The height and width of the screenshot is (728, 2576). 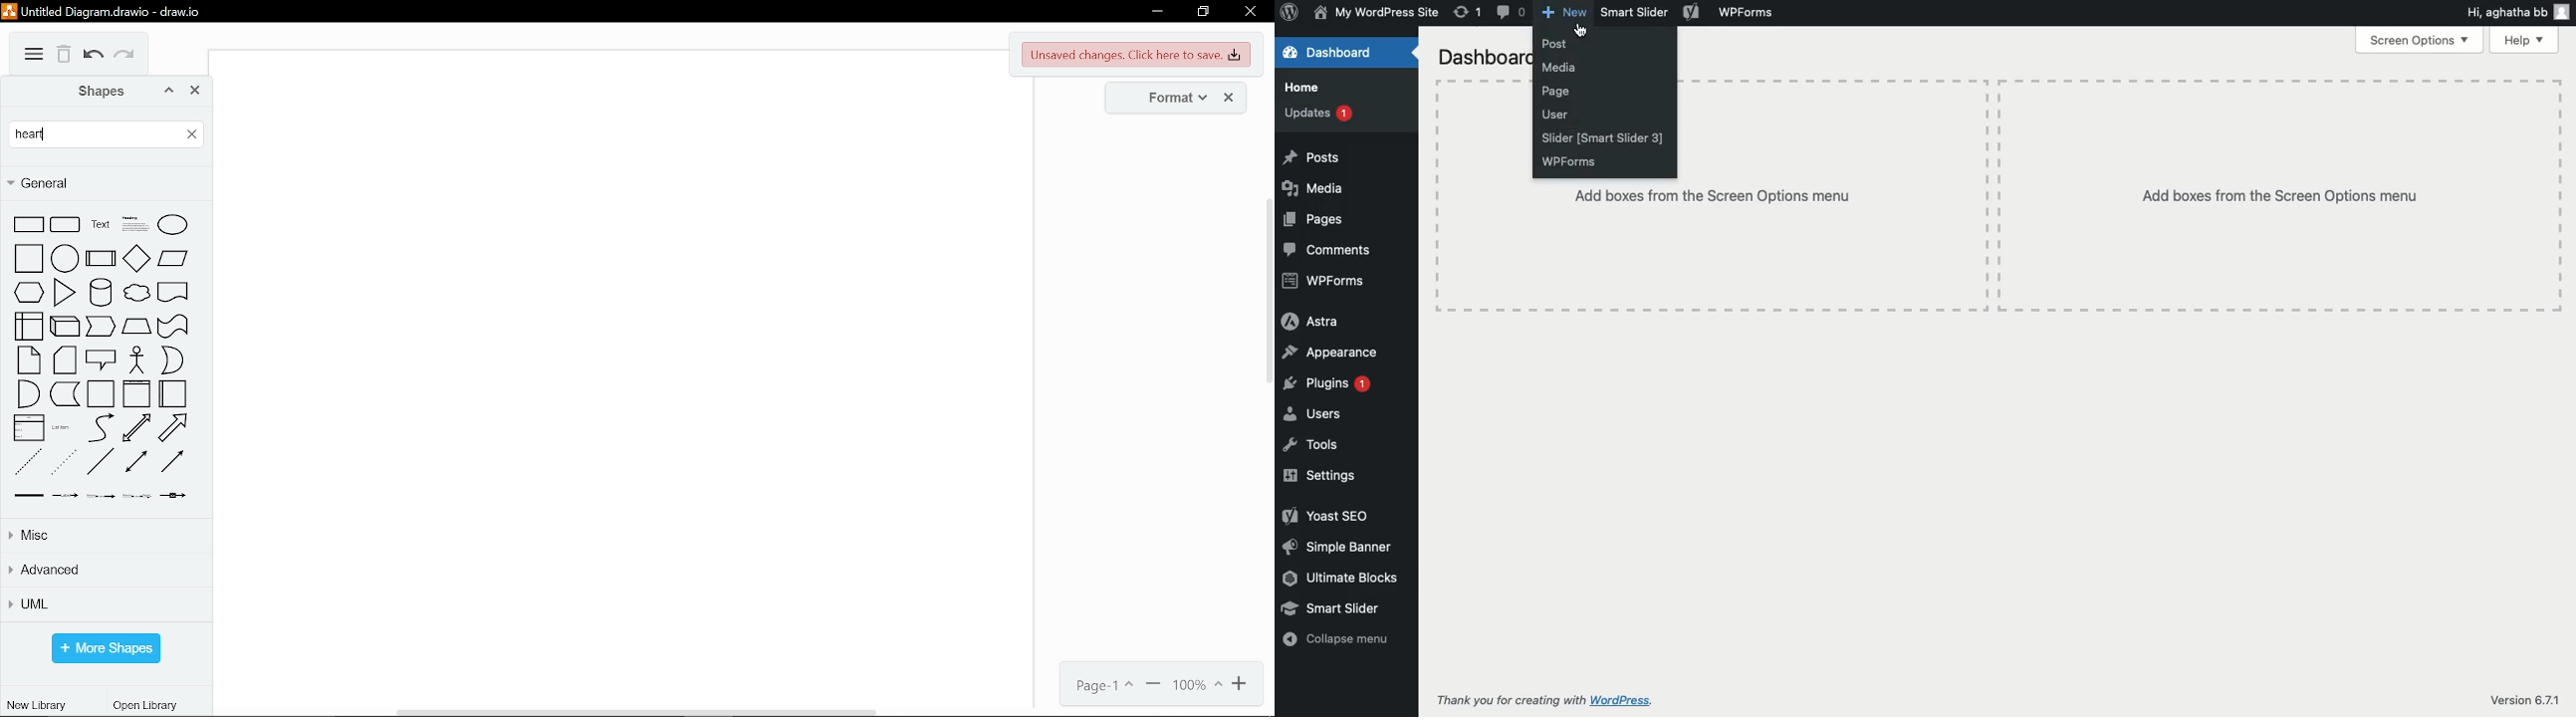 I want to click on text, so click(x=99, y=226).